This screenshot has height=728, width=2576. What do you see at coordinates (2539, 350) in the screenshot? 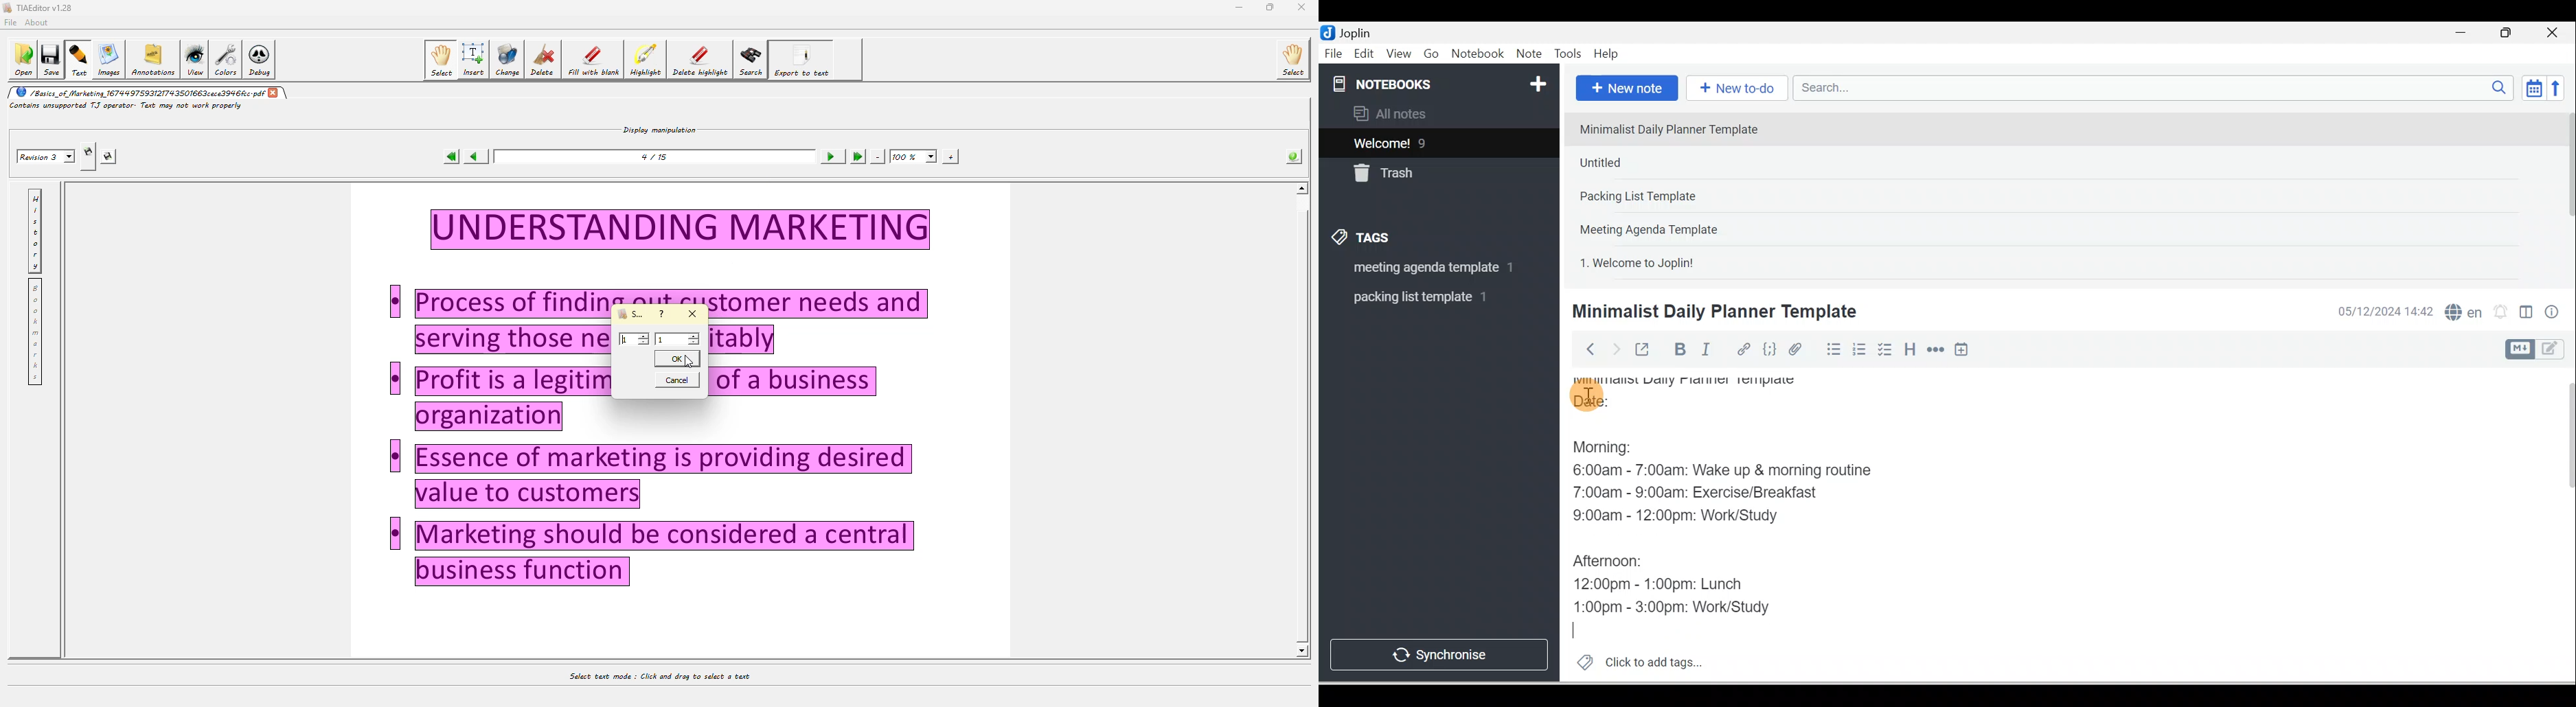
I see `Toggle editor layout` at bounding box center [2539, 350].